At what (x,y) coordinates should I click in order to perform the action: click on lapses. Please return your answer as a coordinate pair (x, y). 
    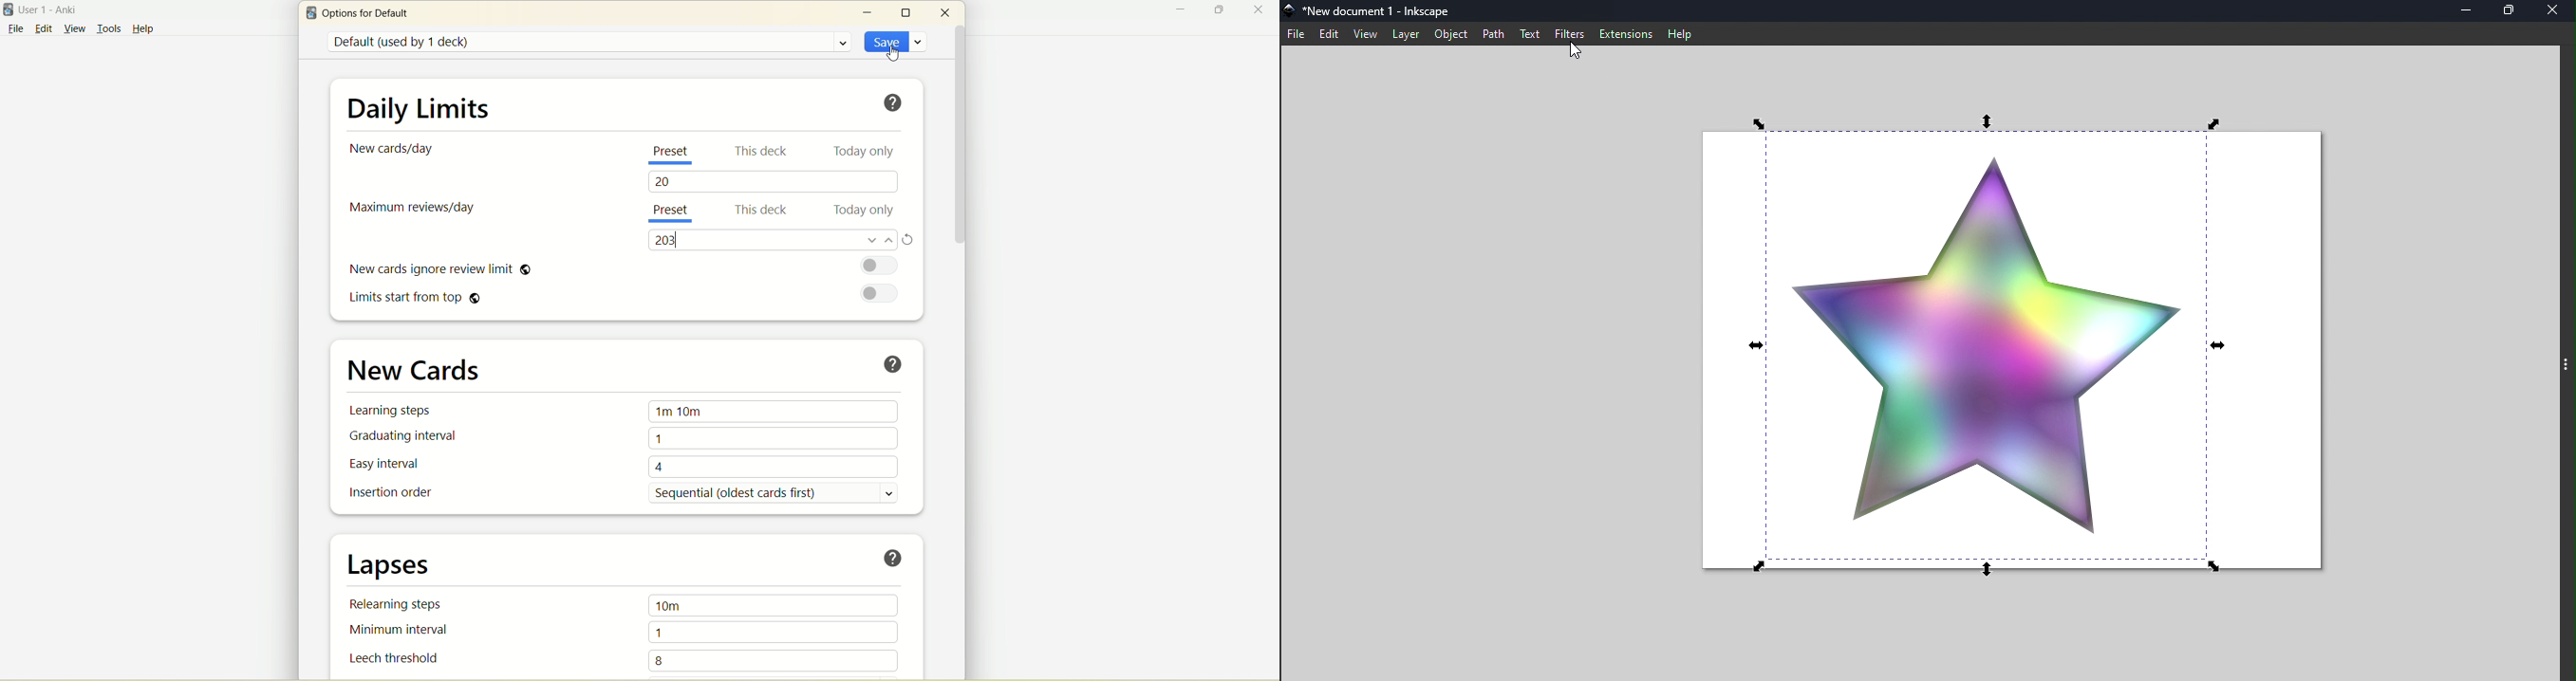
    Looking at the image, I should click on (394, 566).